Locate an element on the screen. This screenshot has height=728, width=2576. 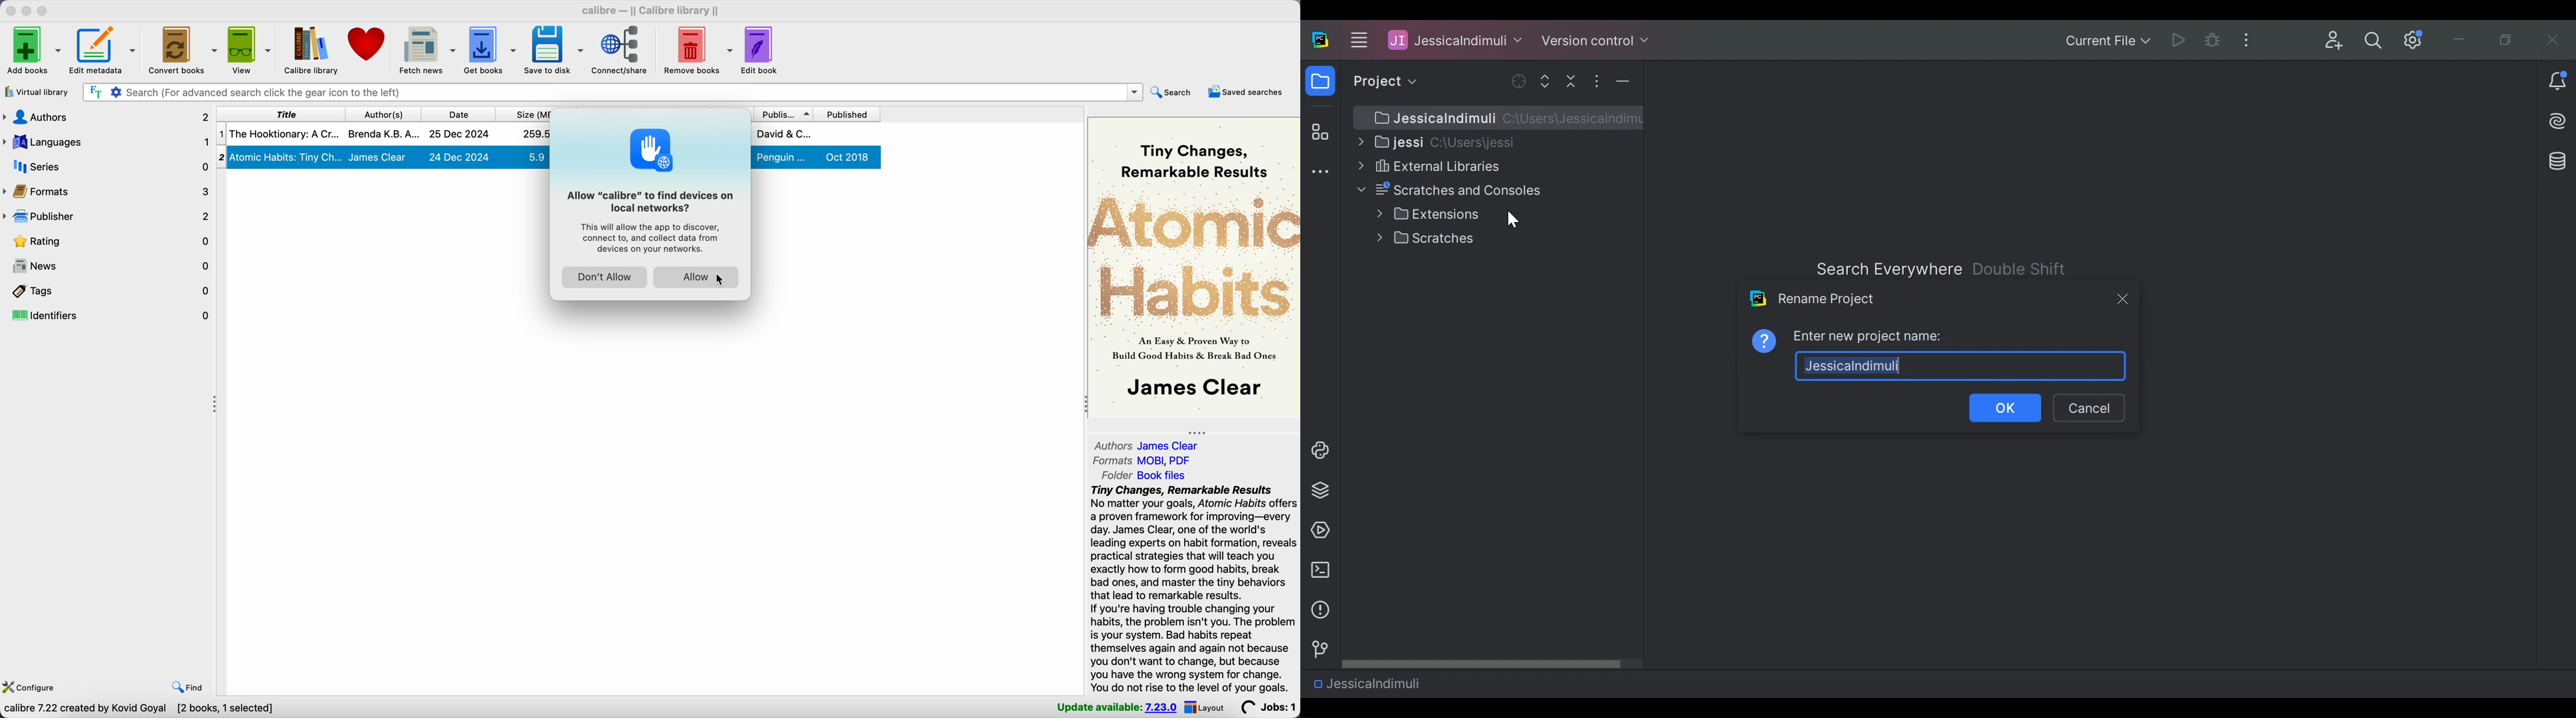
series is located at coordinates (106, 167).